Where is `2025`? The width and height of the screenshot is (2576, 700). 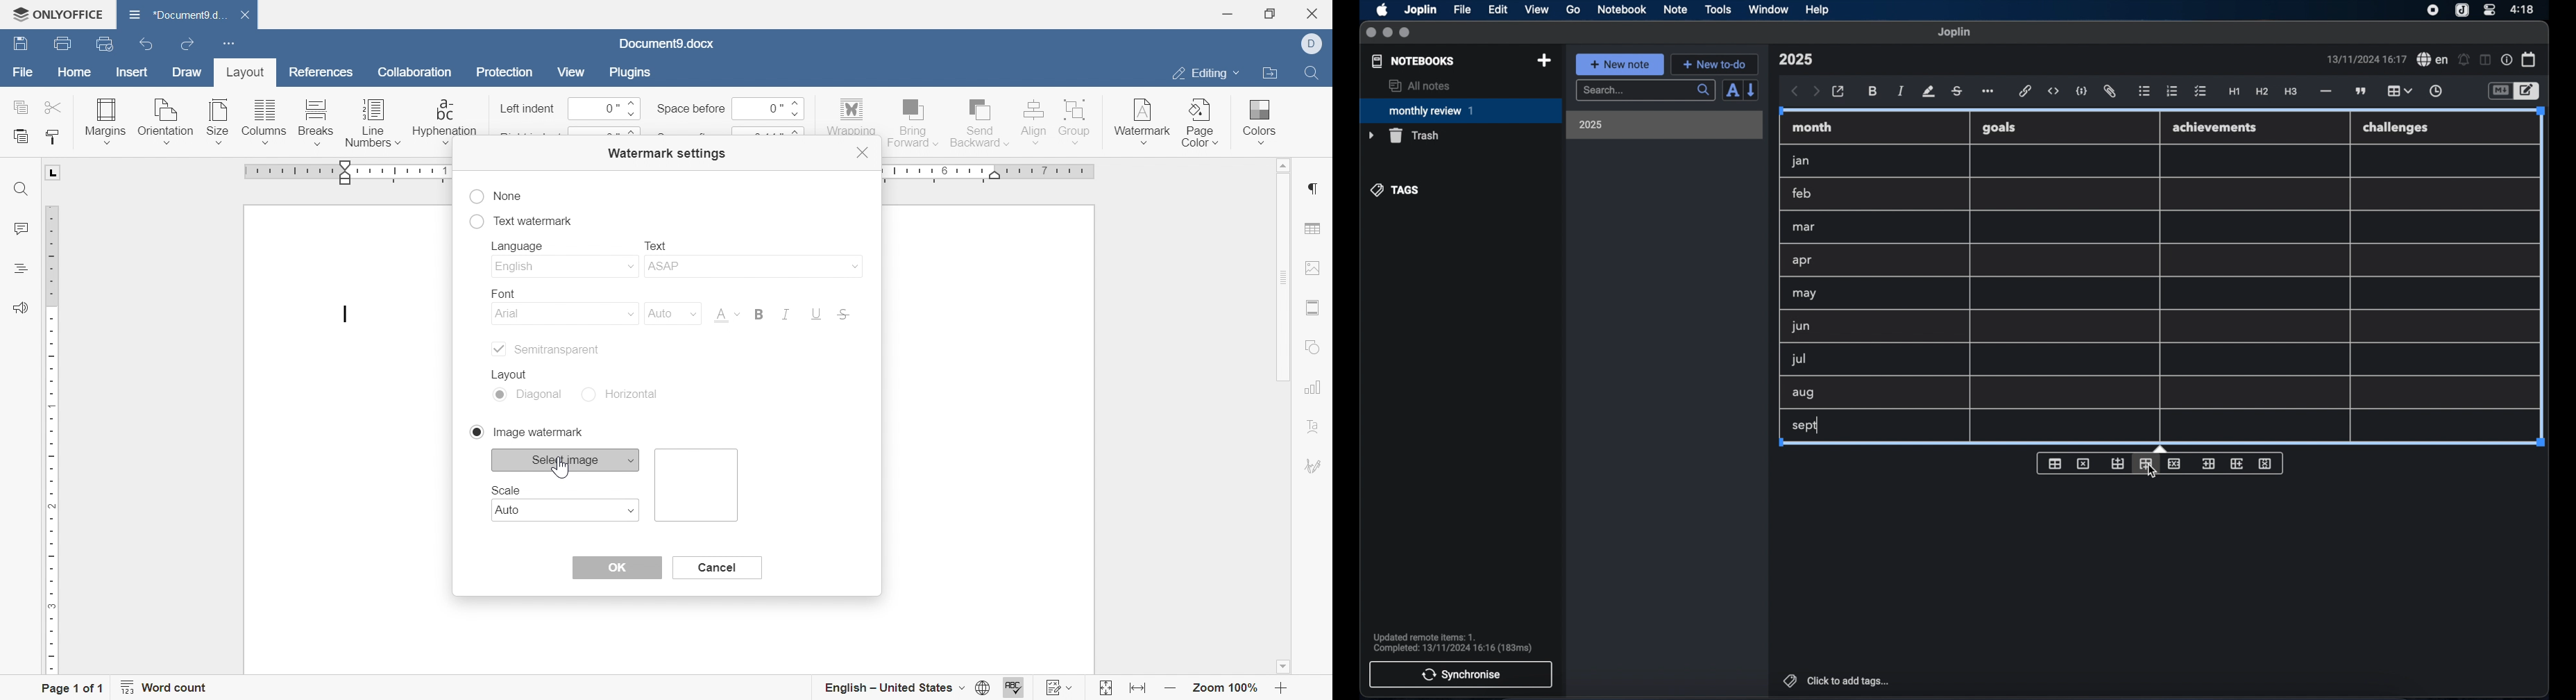 2025 is located at coordinates (1591, 124).